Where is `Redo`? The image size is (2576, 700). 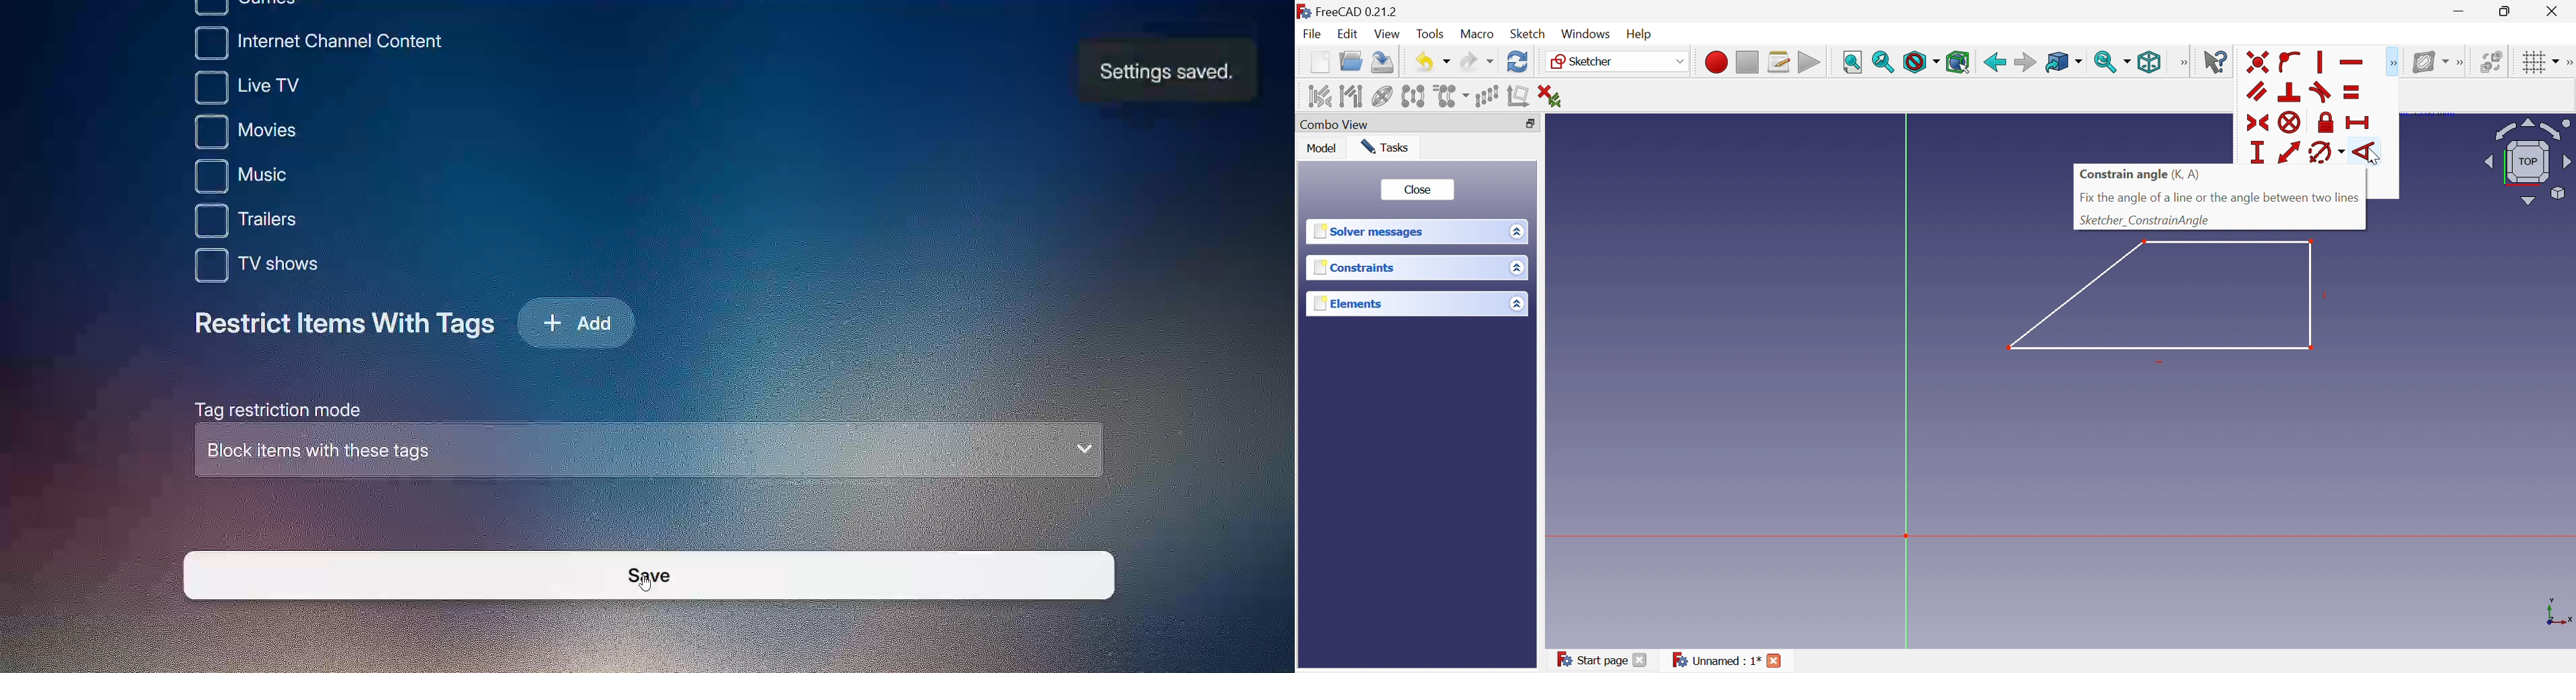
Redo is located at coordinates (1476, 64).